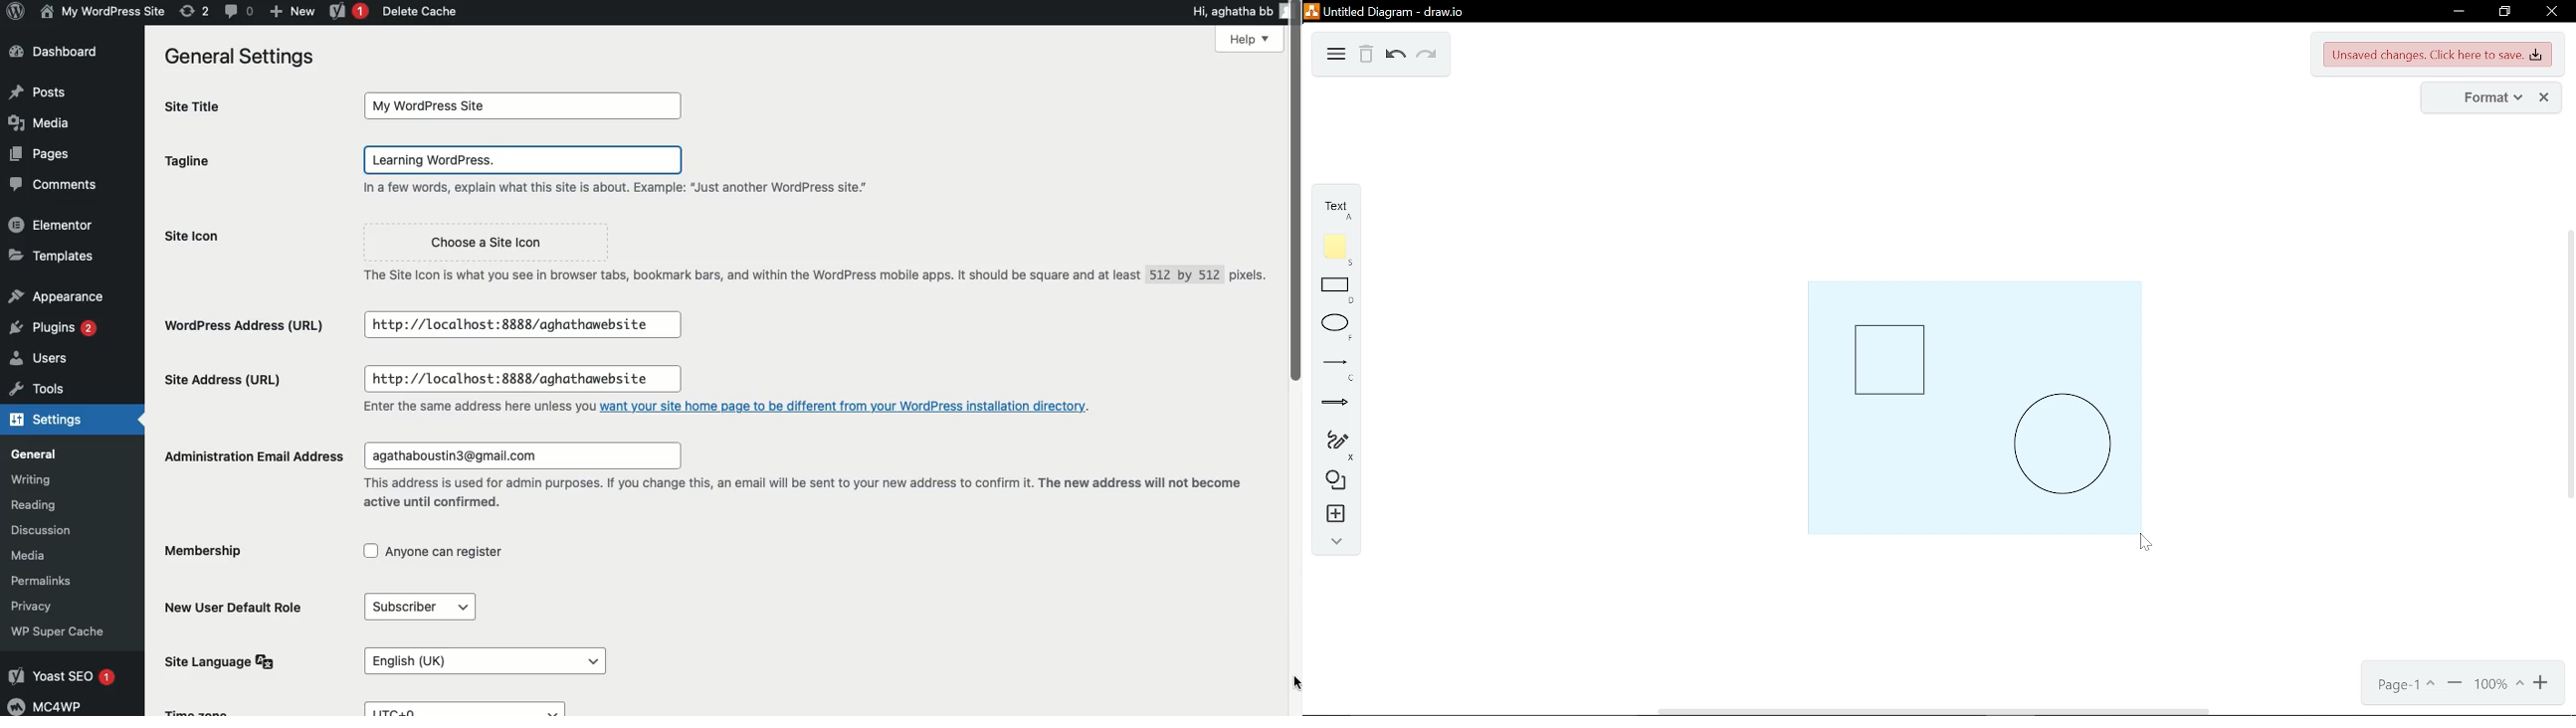 Image resolution: width=2576 pixels, height=728 pixels. What do you see at coordinates (36, 155) in the screenshot?
I see `Pages` at bounding box center [36, 155].